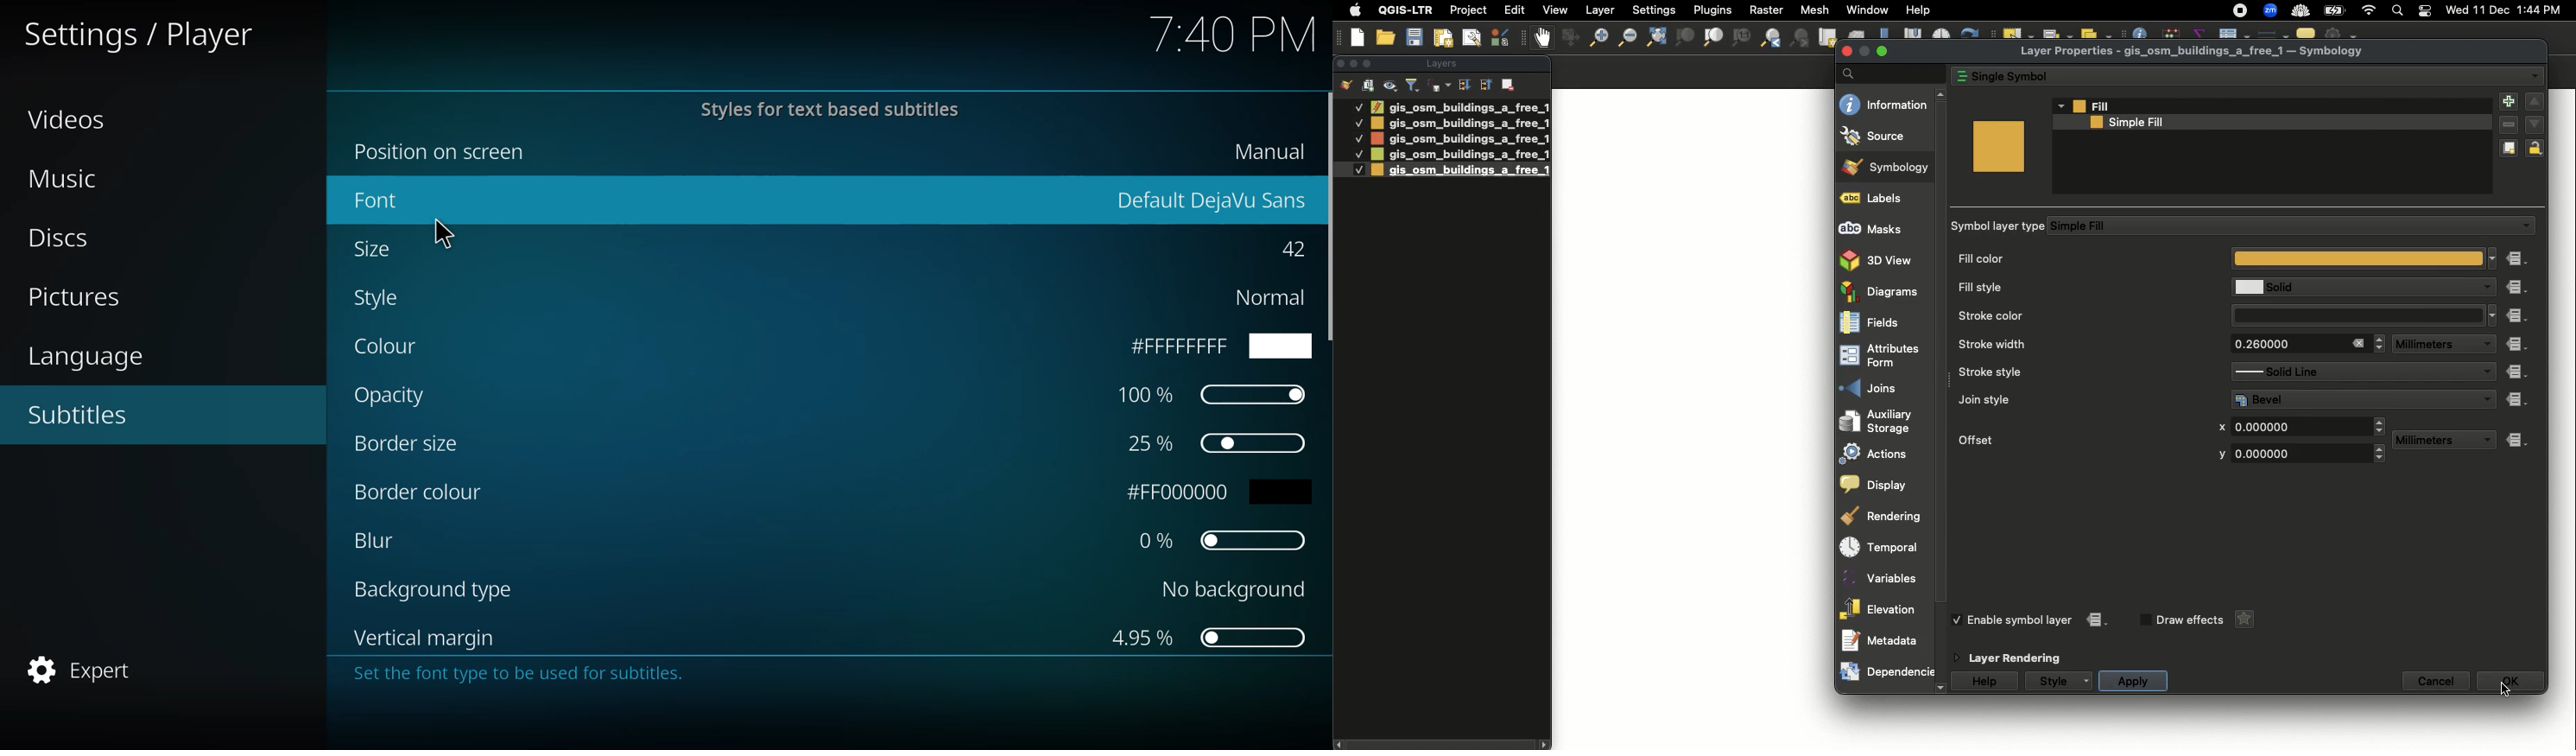 The image size is (2576, 756). What do you see at coordinates (2080, 315) in the screenshot?
I see `Stroke color` at bounding box center [2080, 315].